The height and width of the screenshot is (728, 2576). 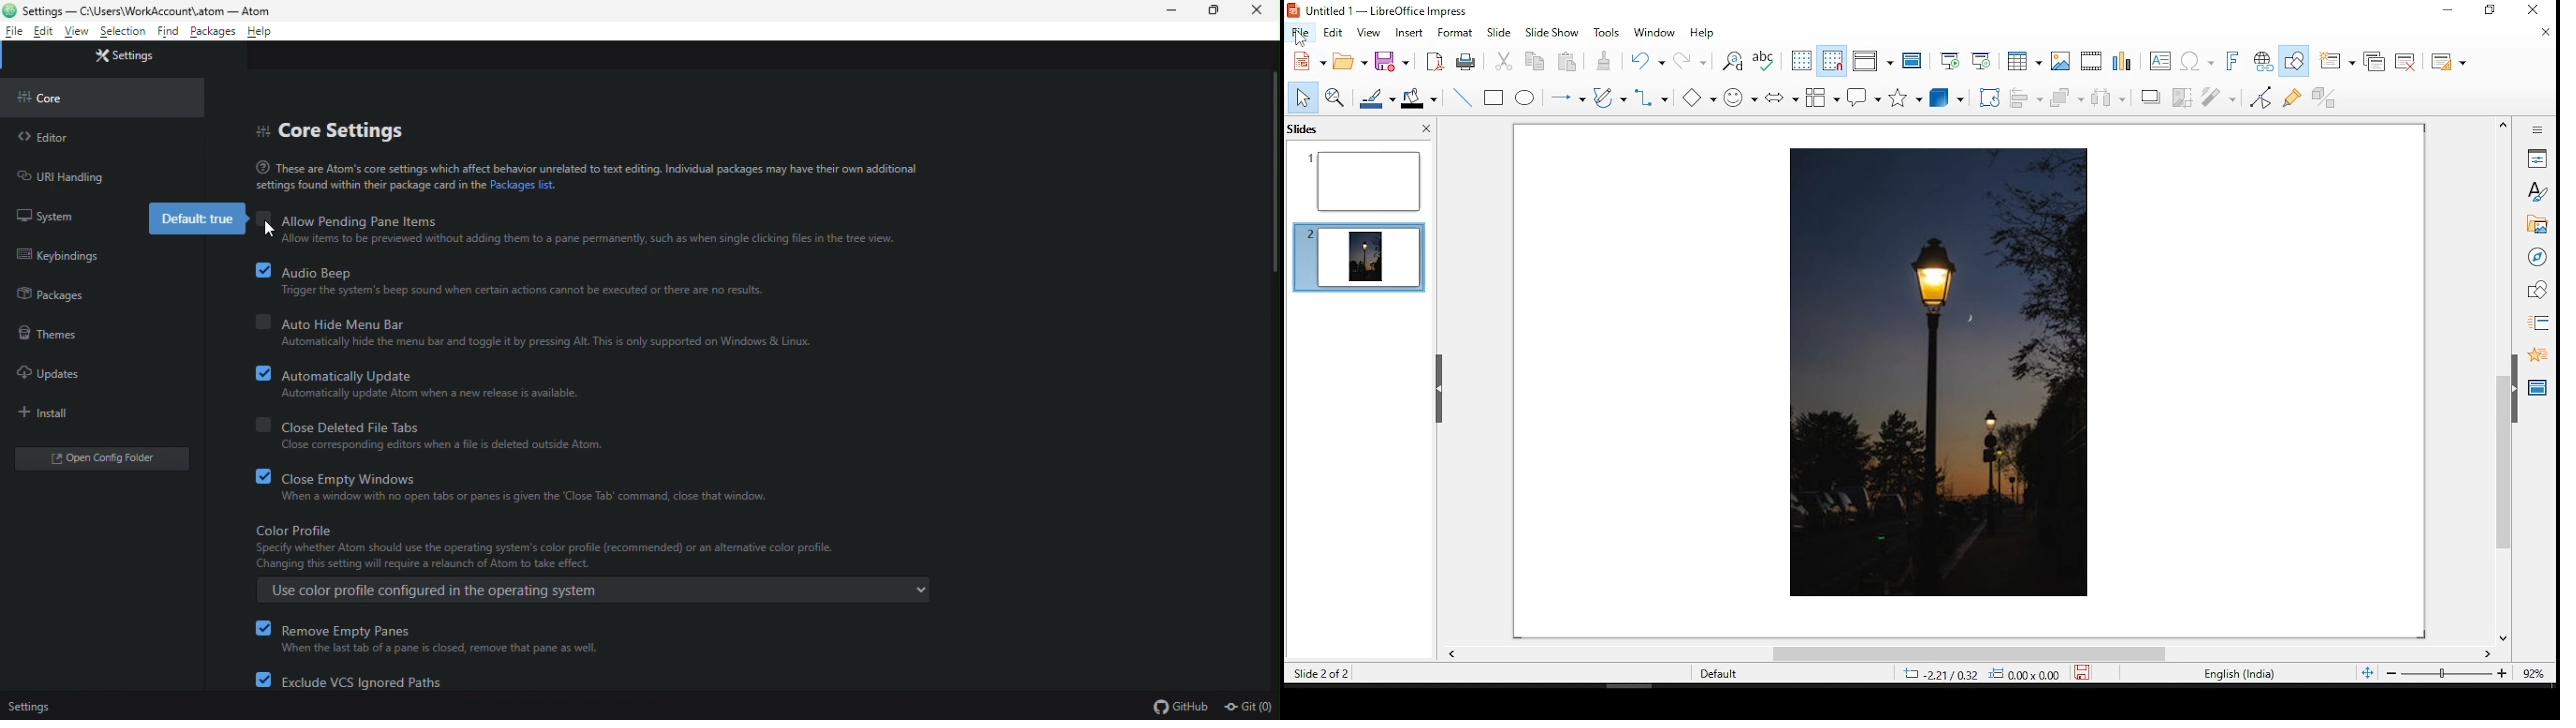 What do you see at coordinates (334, 131) in the screenshot?
I see `core settings` at bounding box center [334, 131].